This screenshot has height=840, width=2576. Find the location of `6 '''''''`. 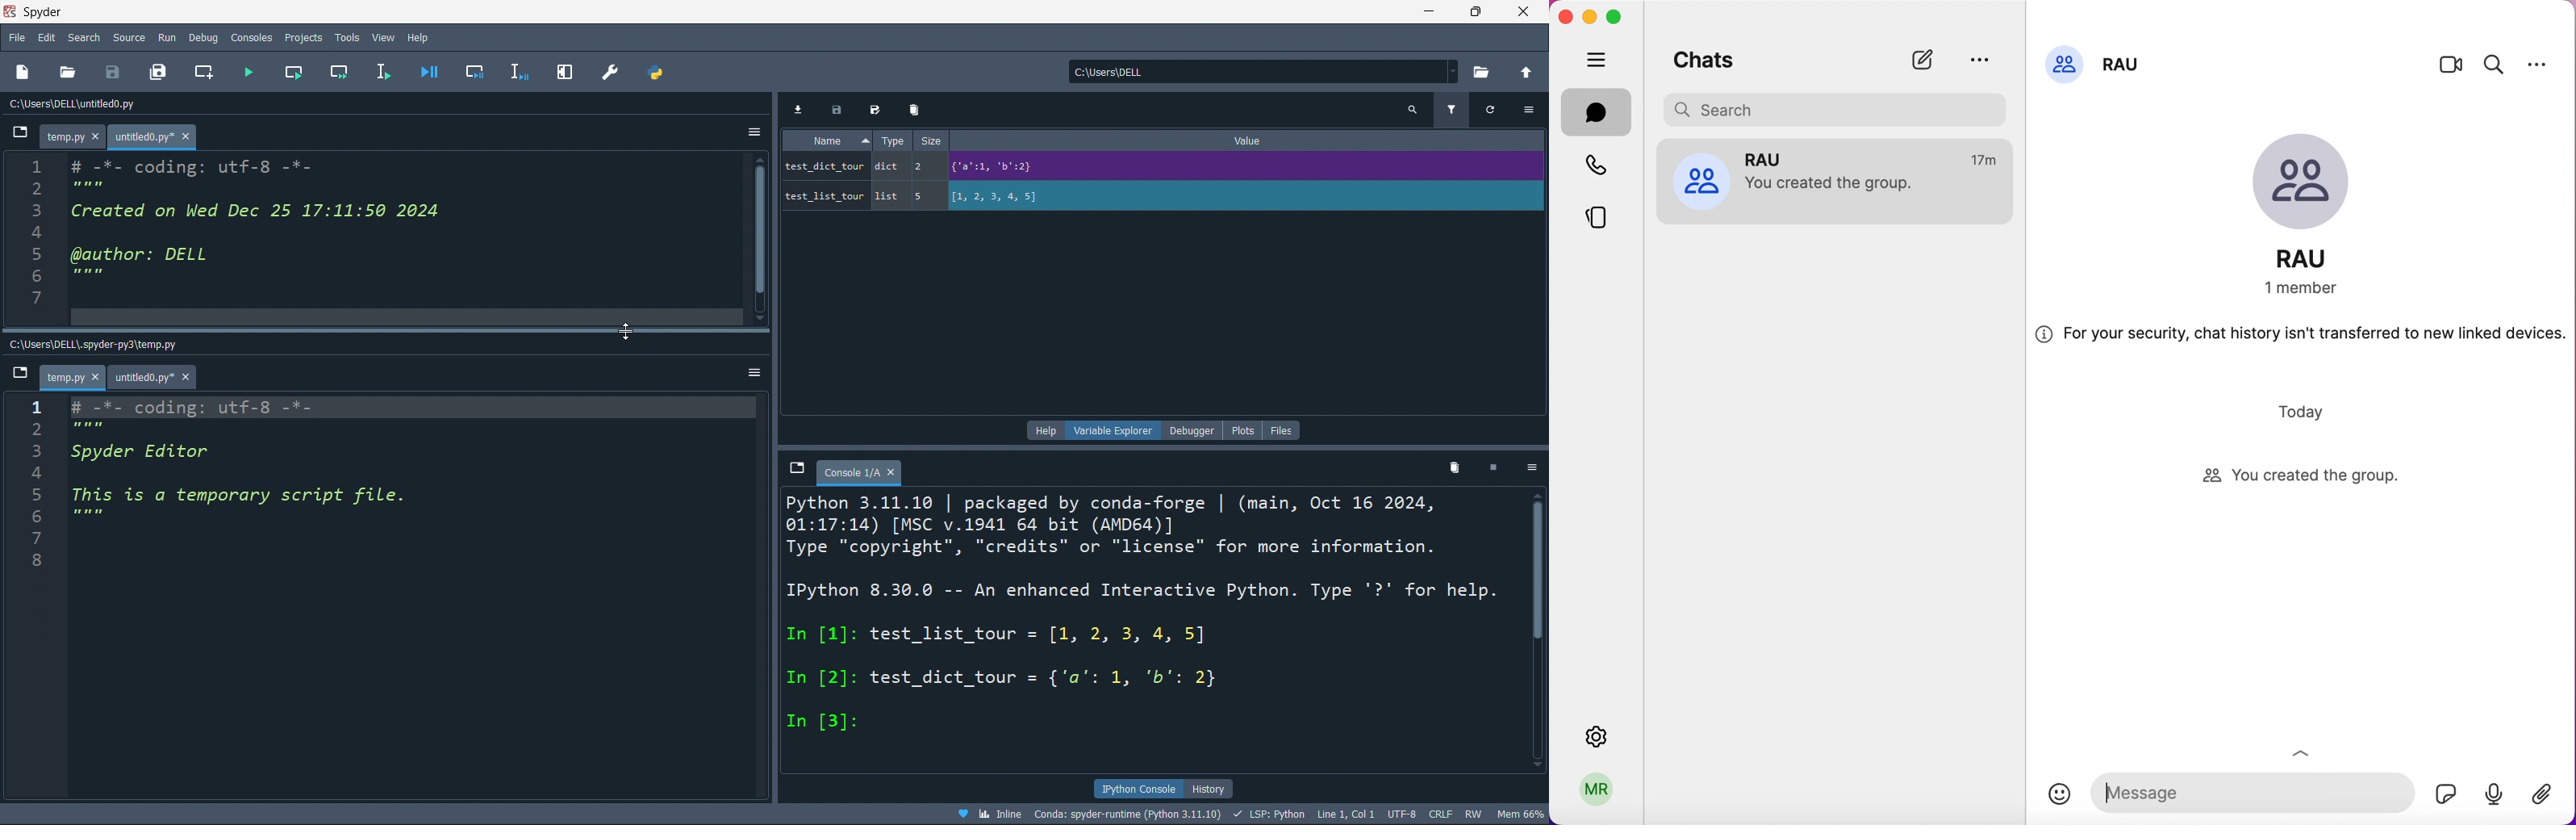

6 ''''''' is located at coordinates (86, 276).